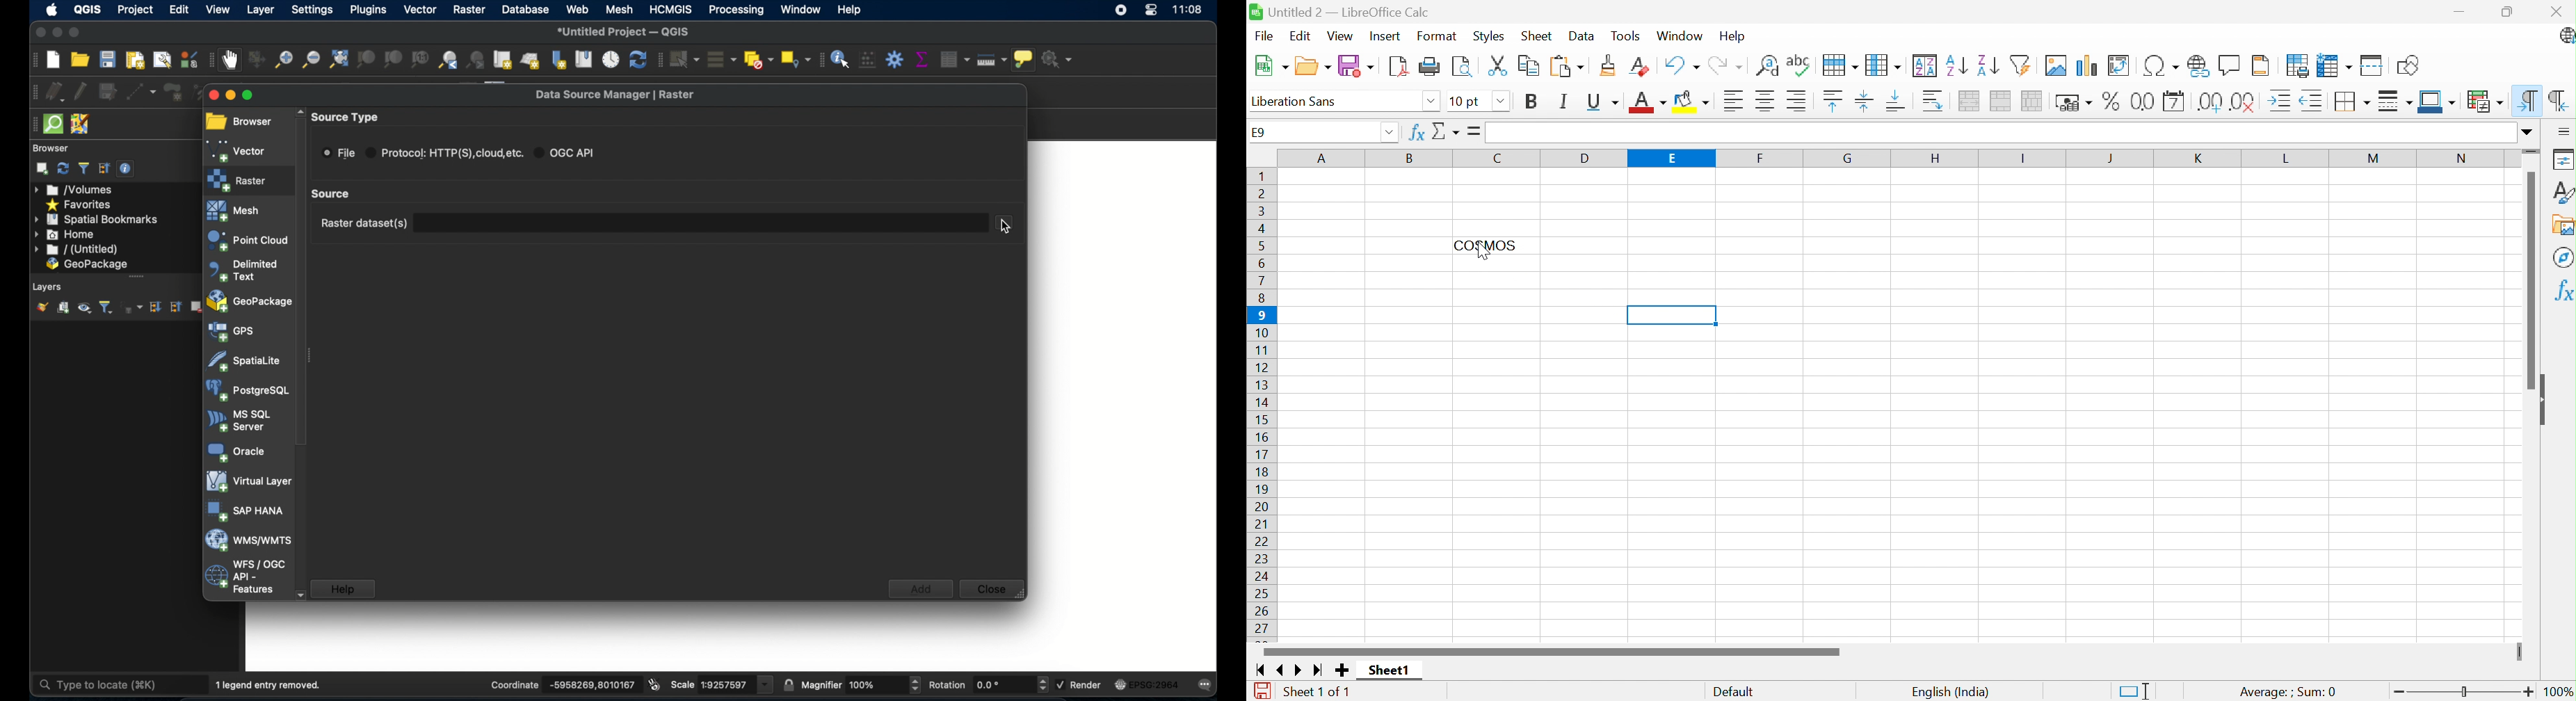 This screenshot has width=2576, height=728. What do you see at coordinates (1340, 35) in the screenshot?
I see `View` at bounding box center [1340, 35].